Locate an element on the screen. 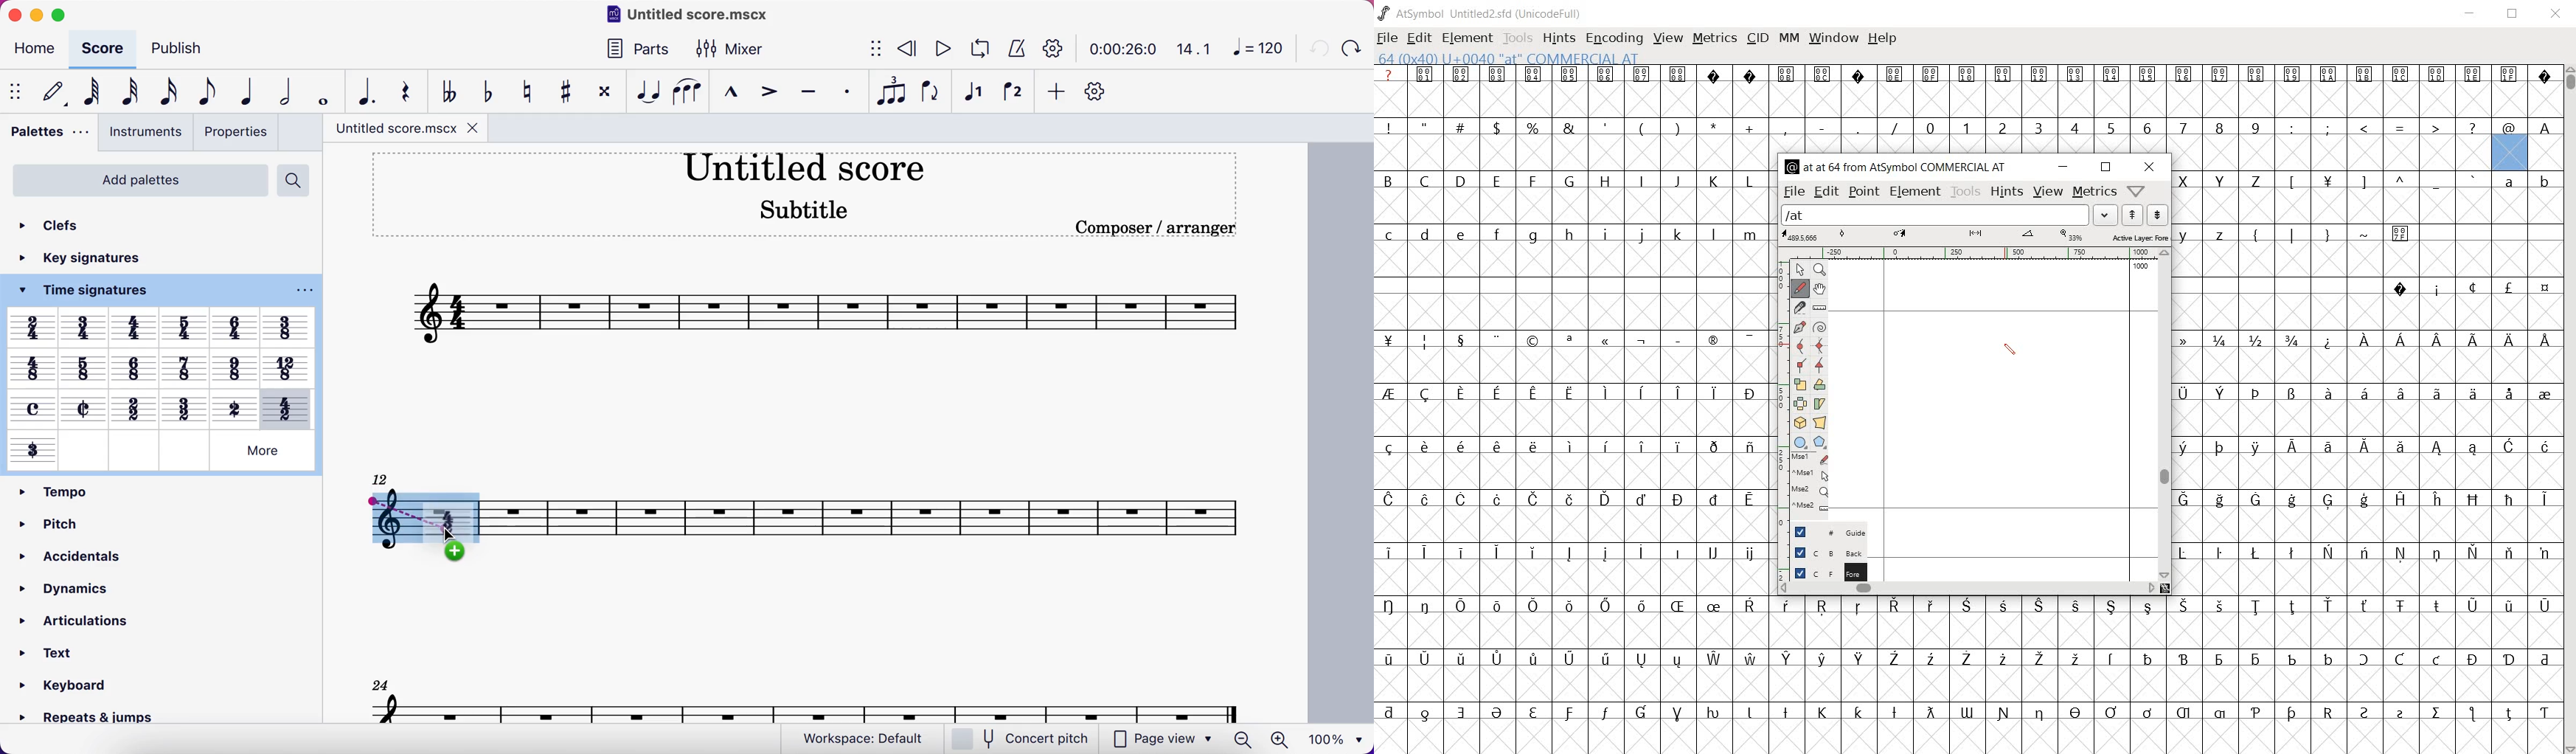 This screenshot has height=756, width=2576. pitch is located at coordinates (65, 520).